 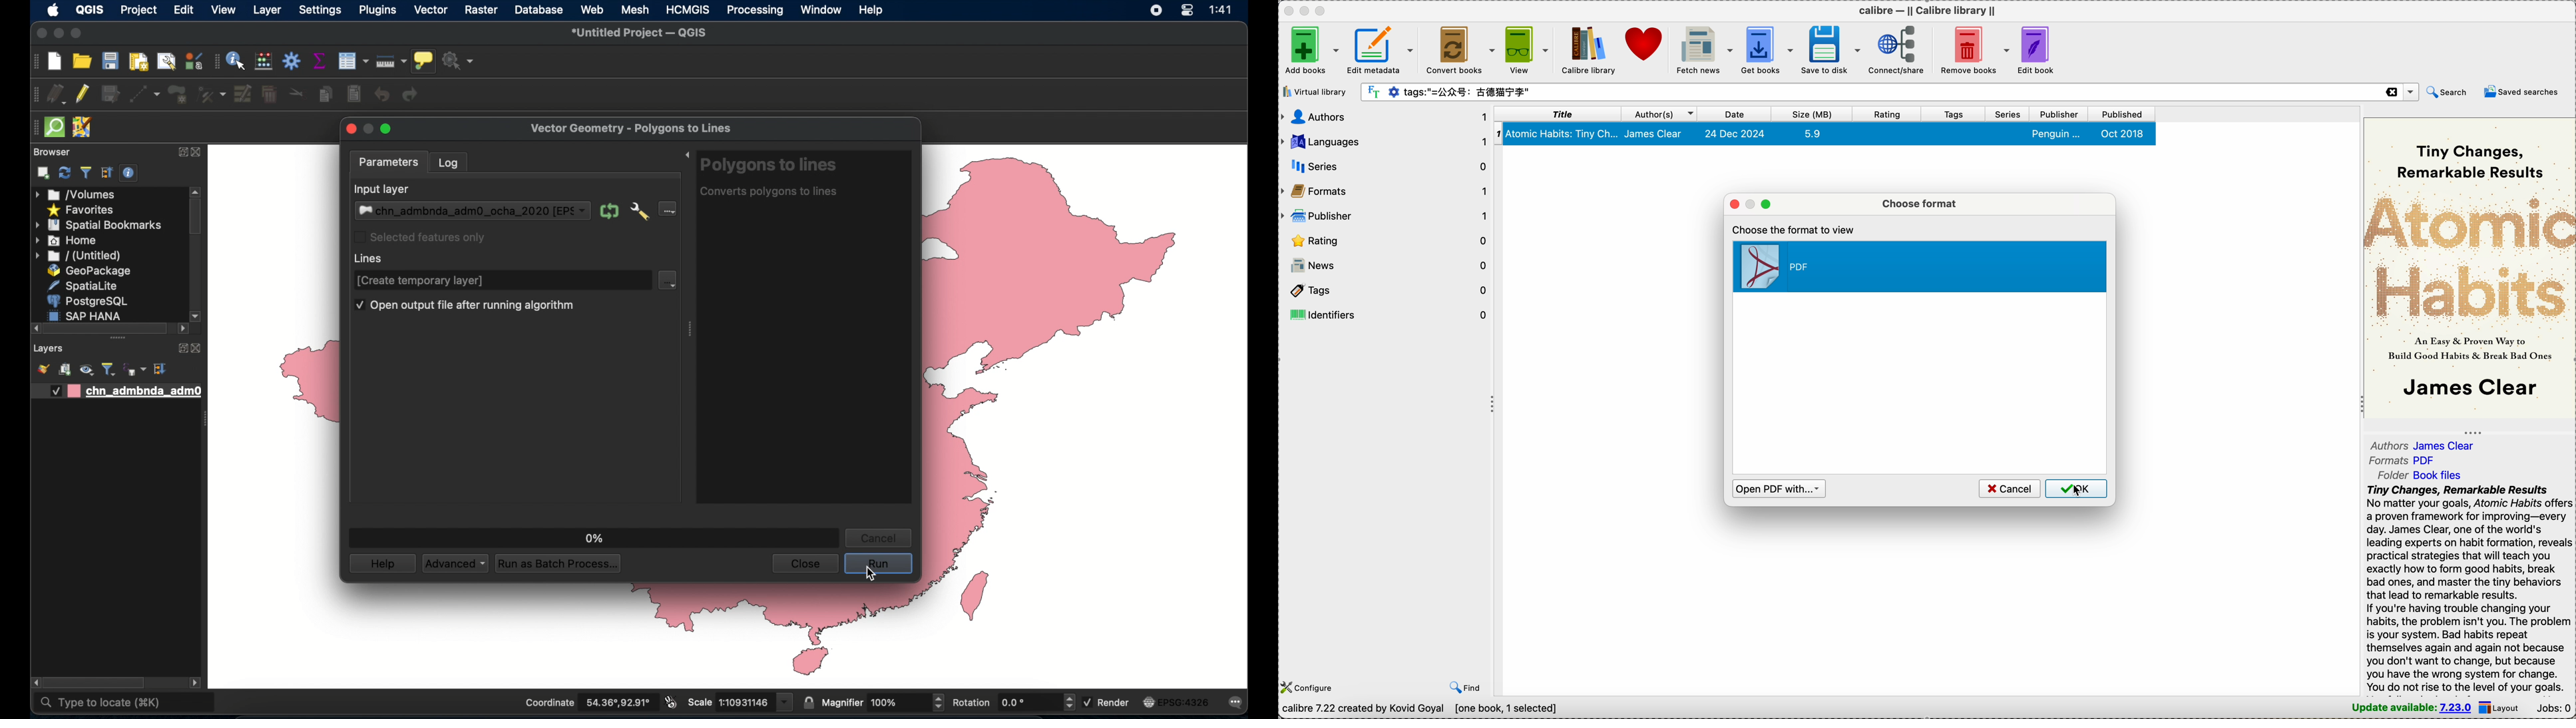 I want to click on minimize, so click(x=1755, y=204).